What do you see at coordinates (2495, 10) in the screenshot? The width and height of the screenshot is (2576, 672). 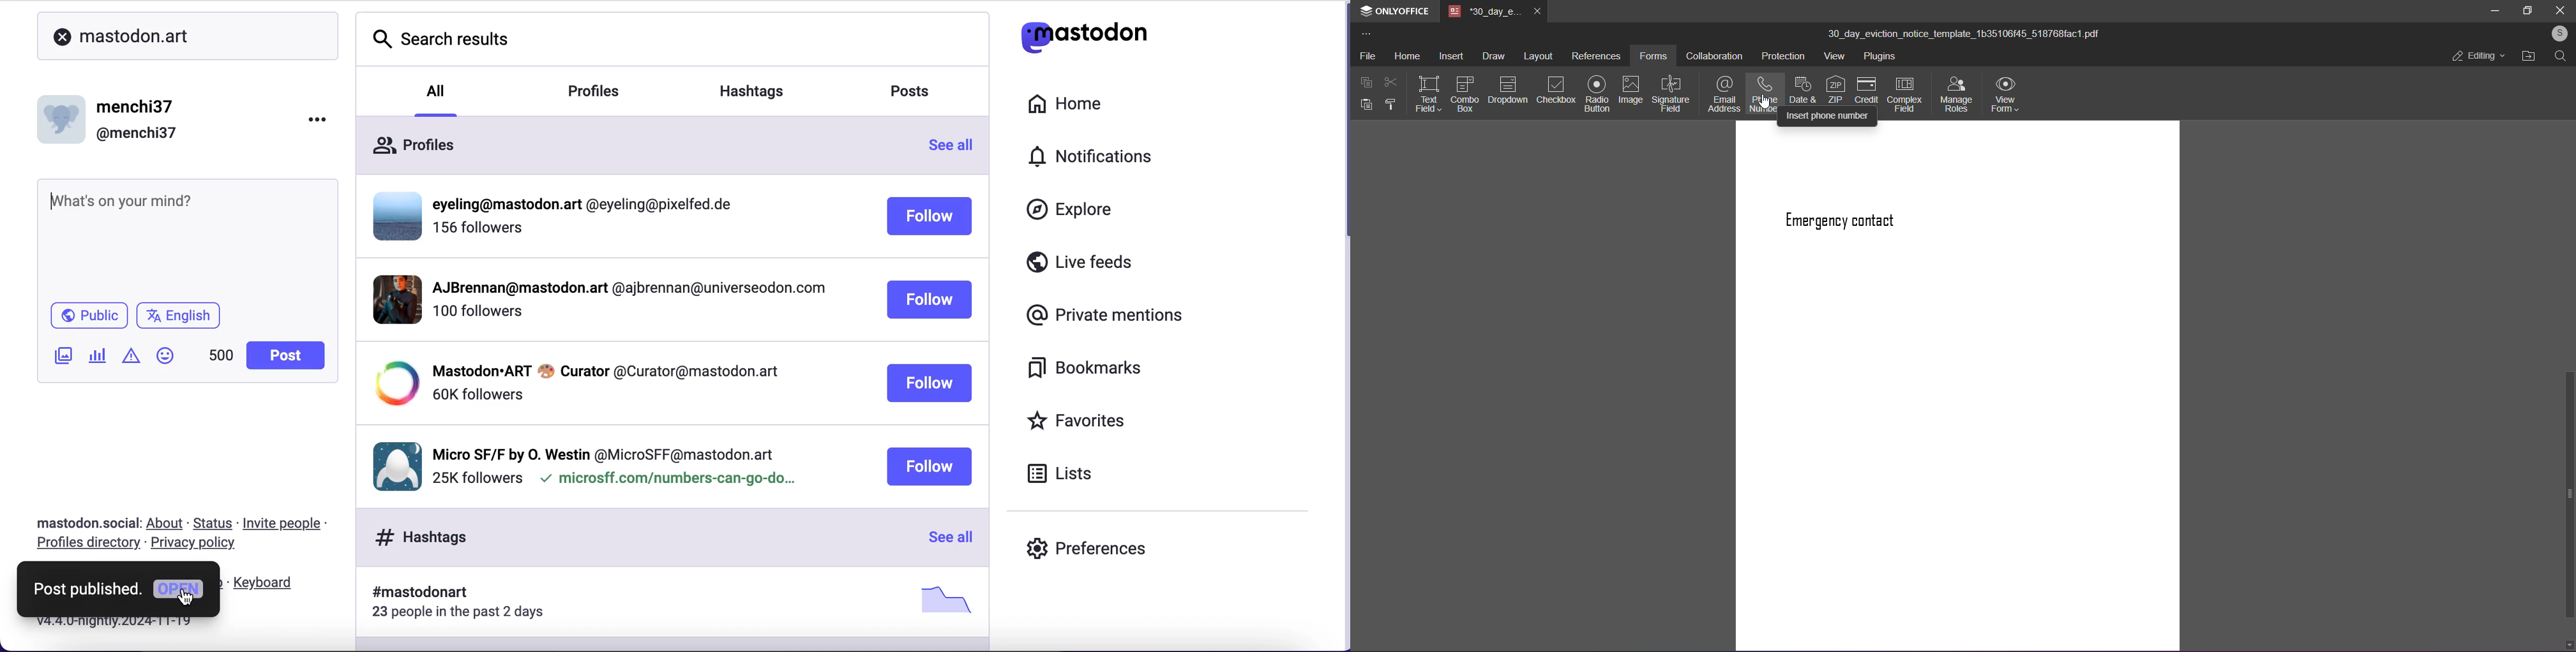 I see `minimize` at bounding box center [2495, 10].